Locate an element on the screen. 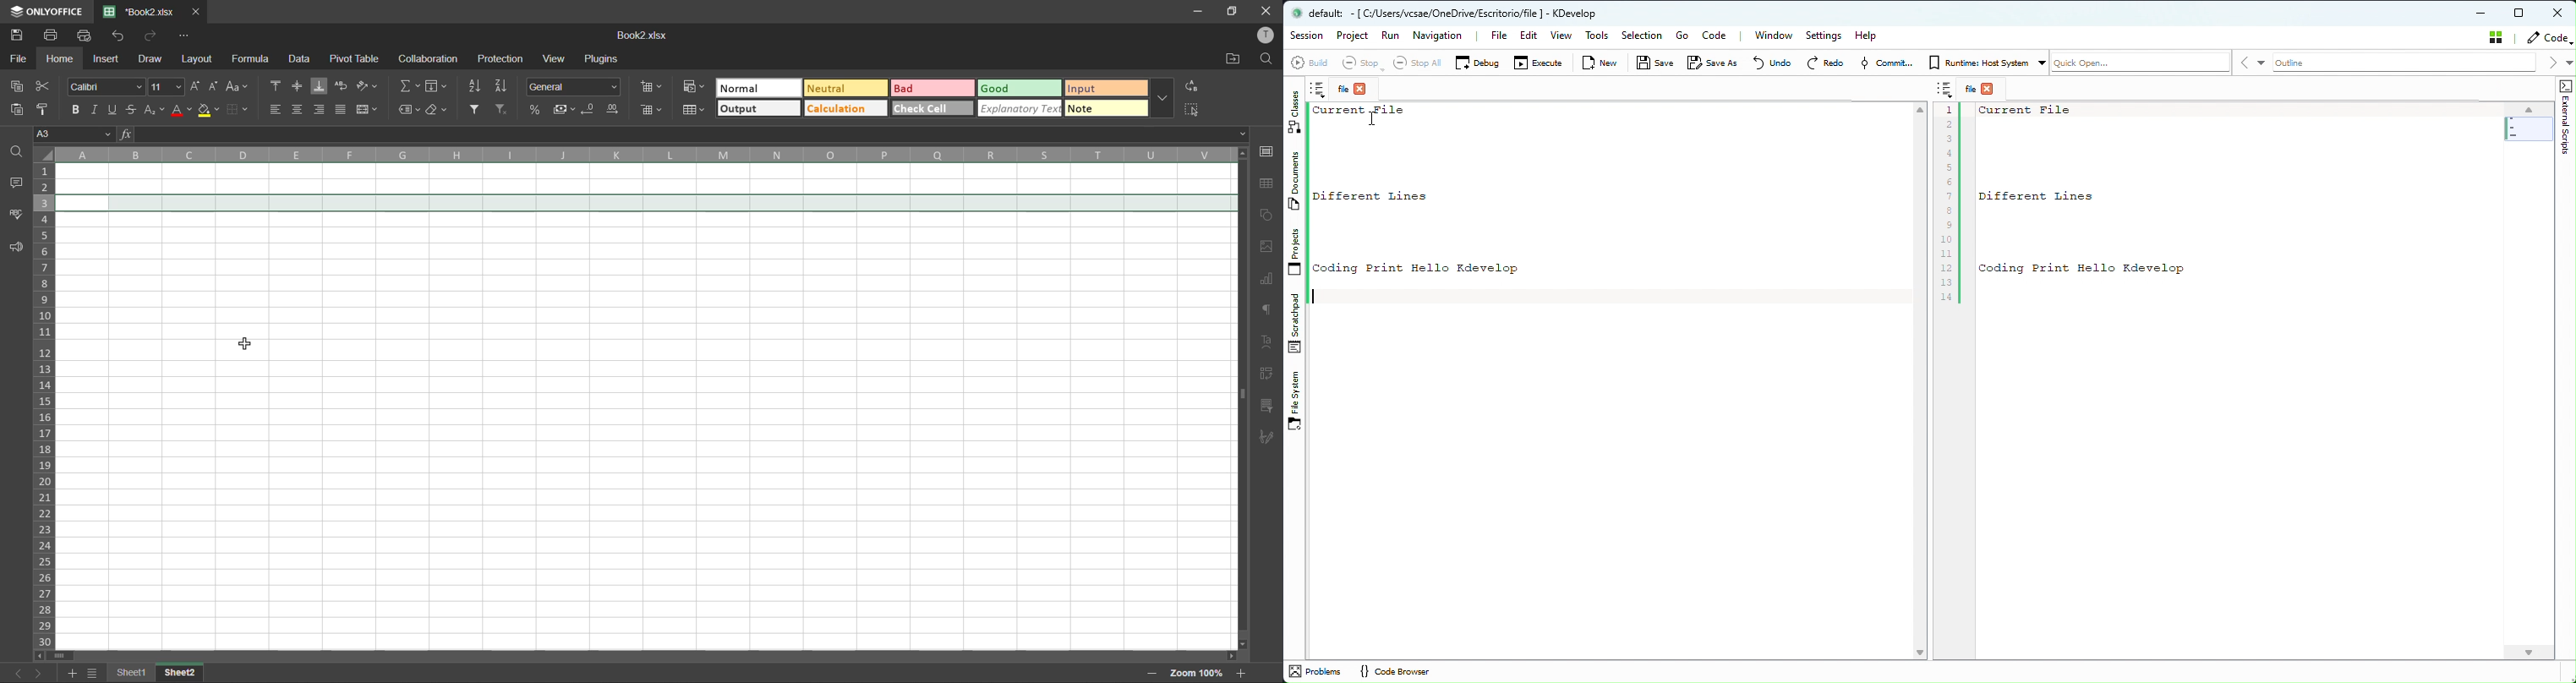  bad is located at coordinates (934, 90).